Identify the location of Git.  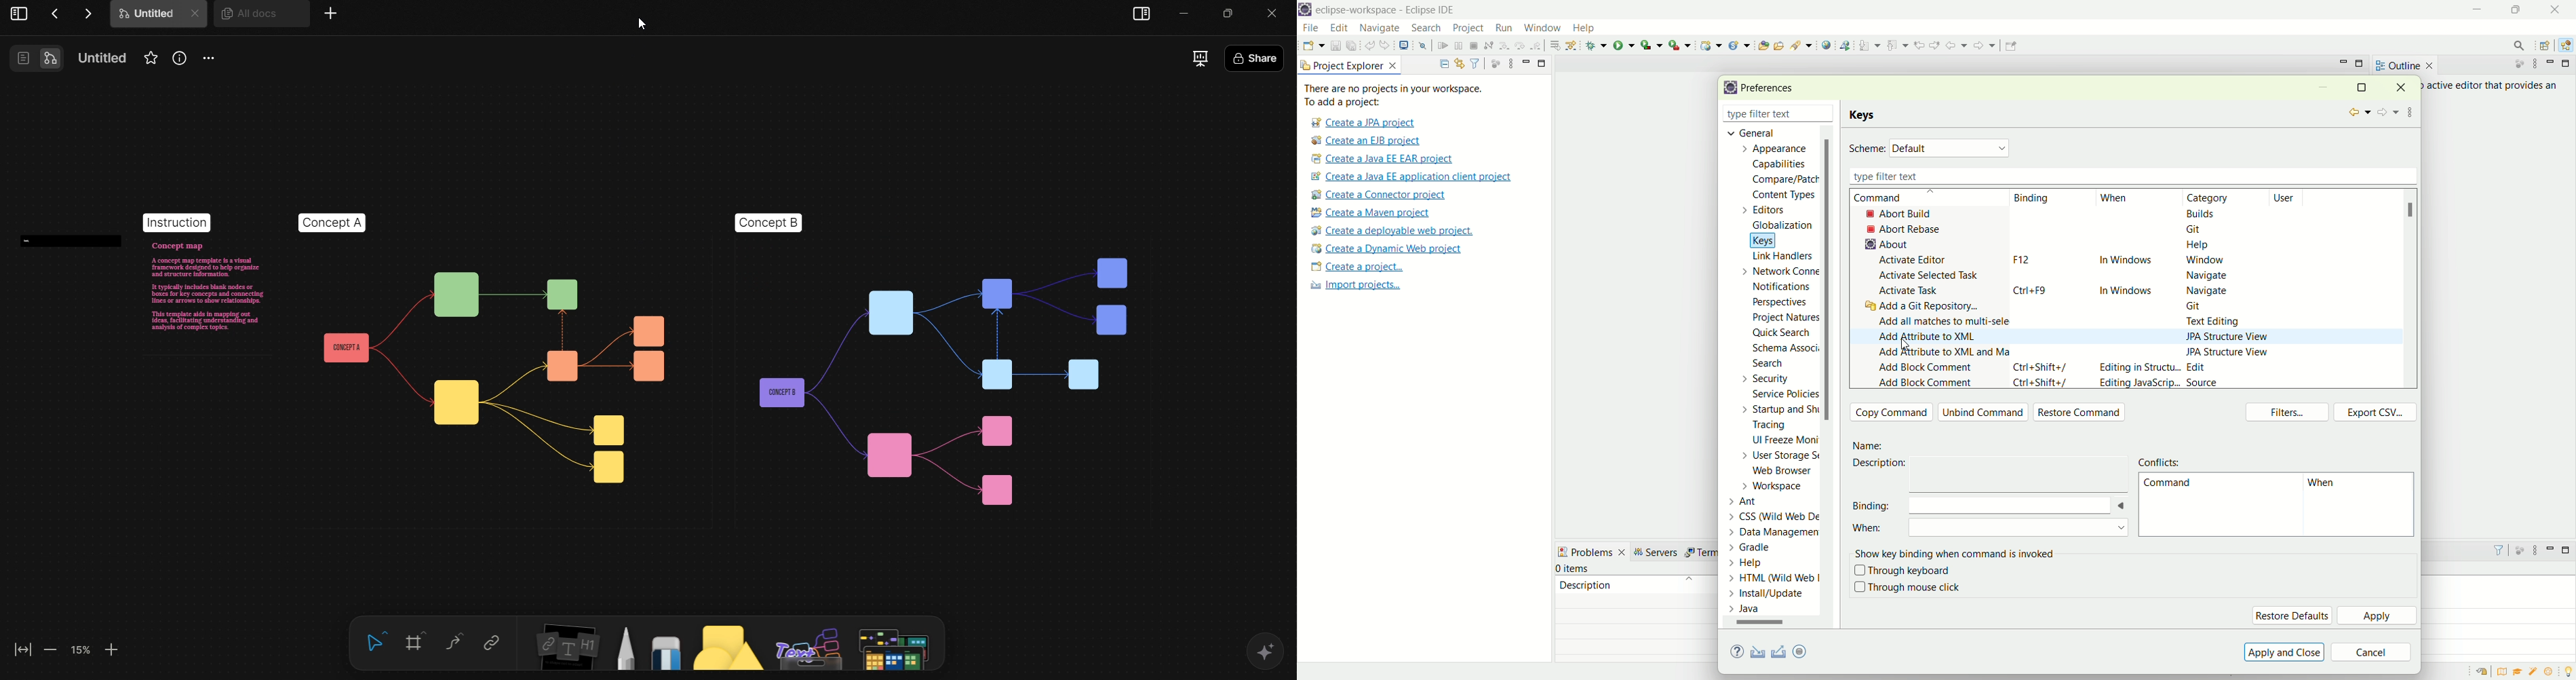
(2202, 307).